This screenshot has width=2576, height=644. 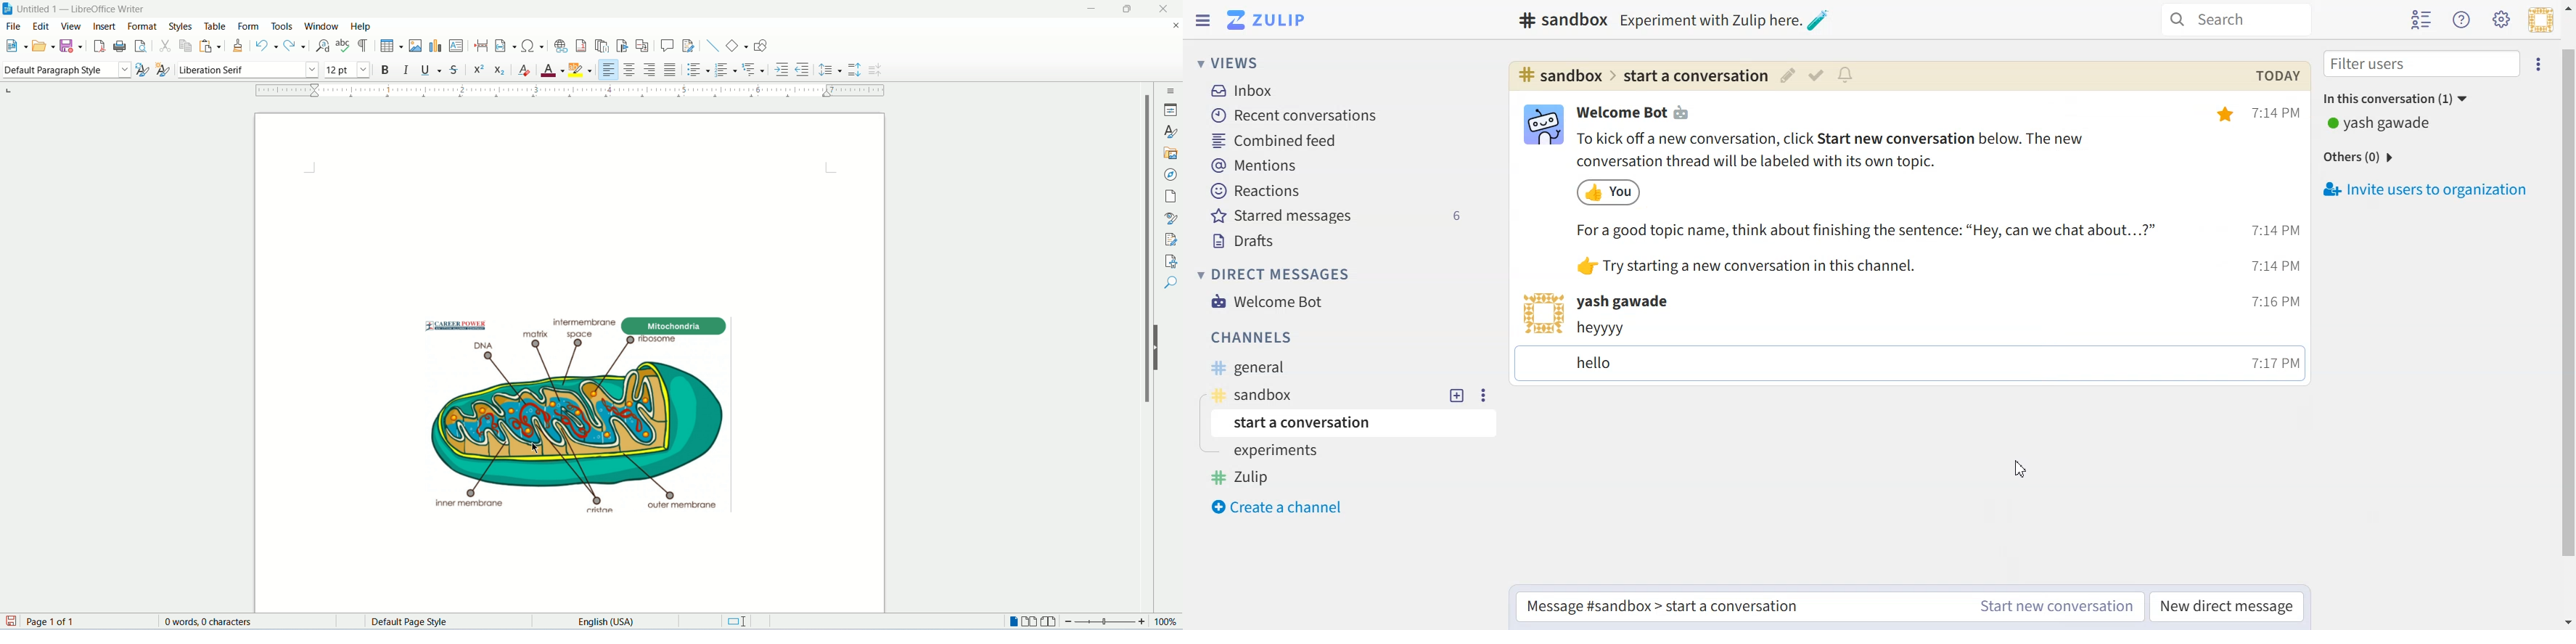 What do you see at coordinates (1815, 75) in the screenshot?
I see `Mark as resolved` at bounding box center [1815, 75].